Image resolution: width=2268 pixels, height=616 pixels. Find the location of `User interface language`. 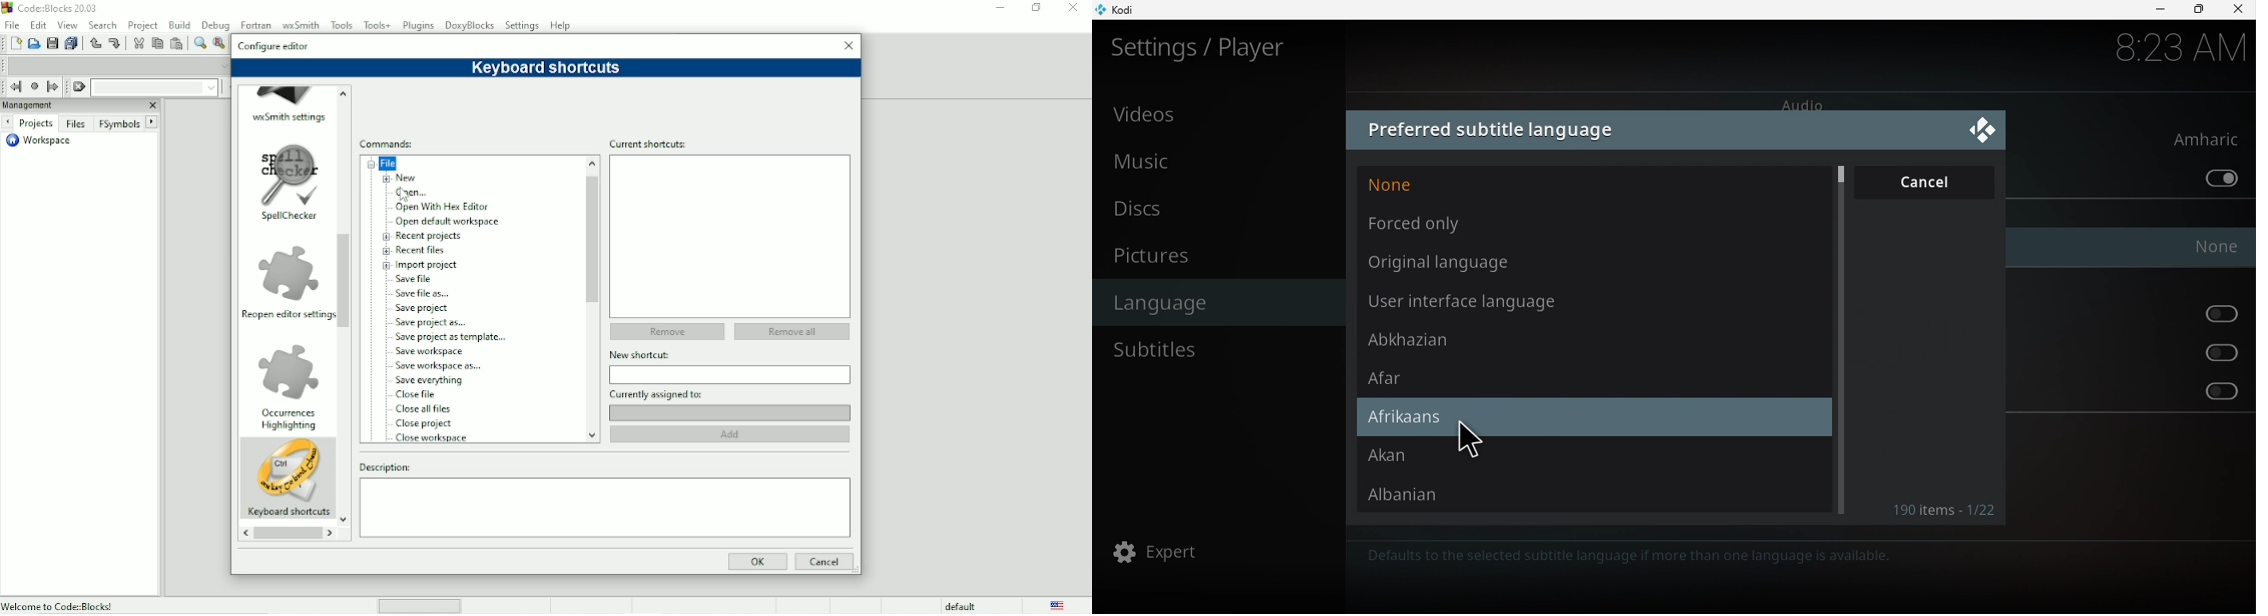

User interface language is located at coordinates (1586, 302).